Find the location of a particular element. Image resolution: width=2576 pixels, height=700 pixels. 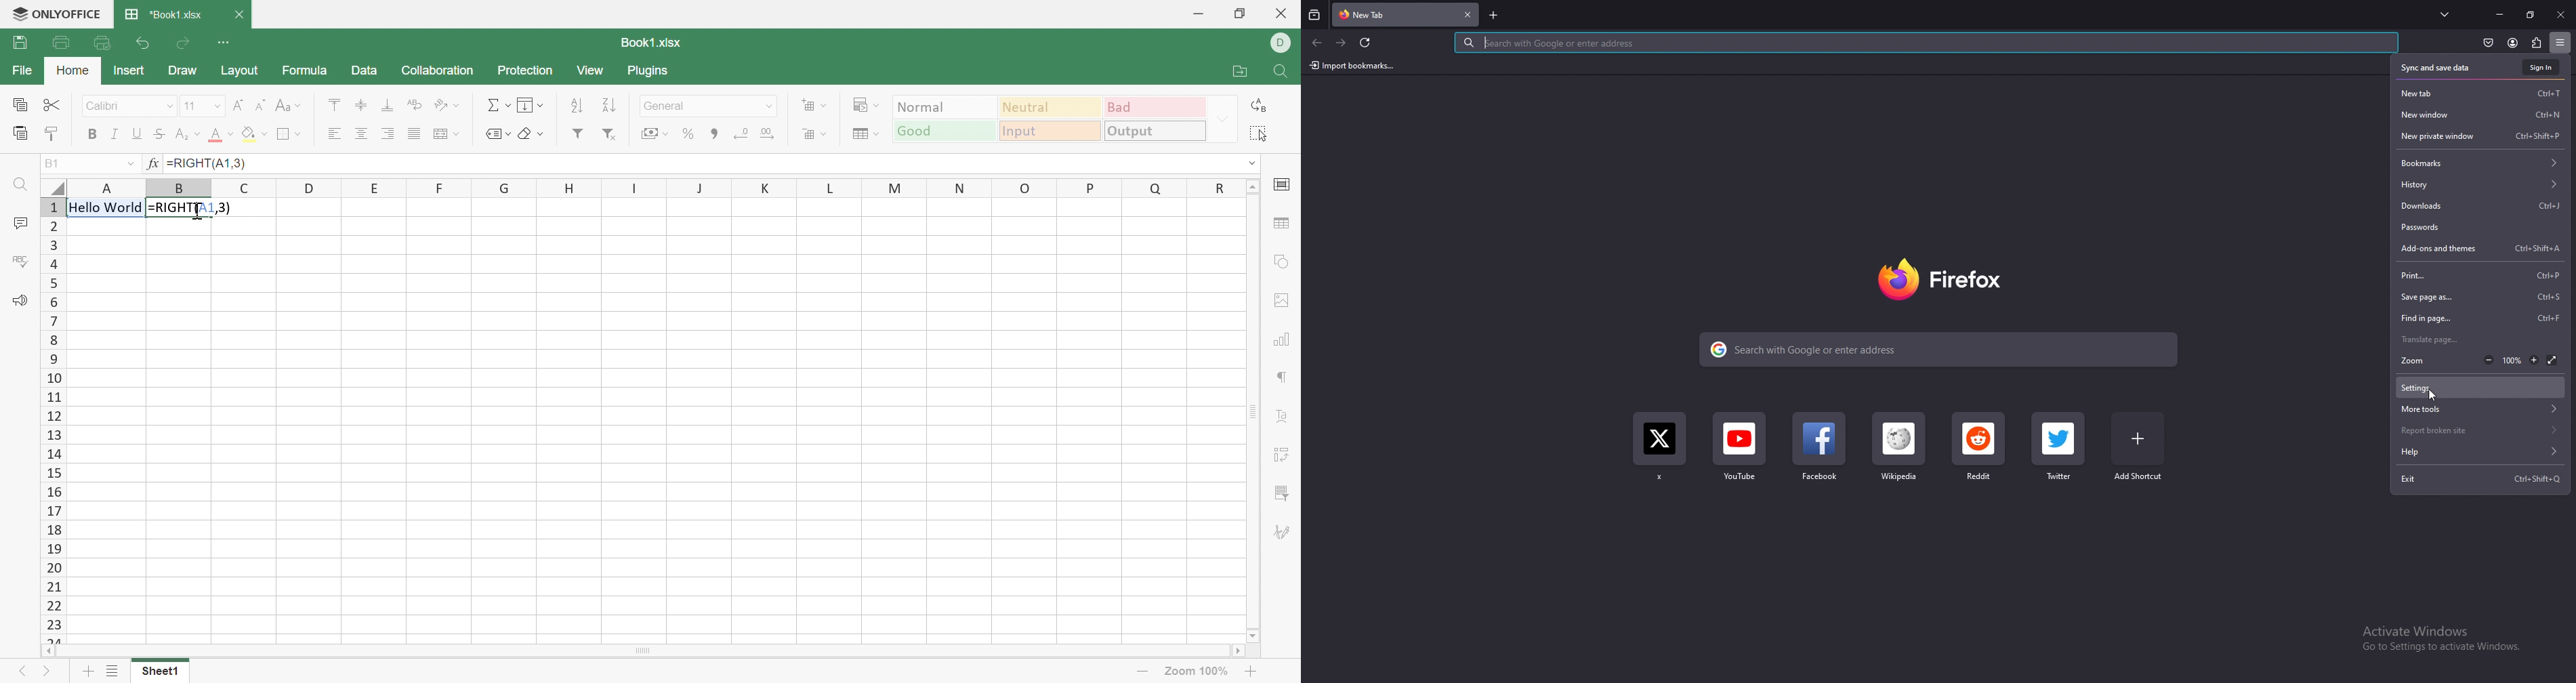

Bold is located at coordinates (94, 134).